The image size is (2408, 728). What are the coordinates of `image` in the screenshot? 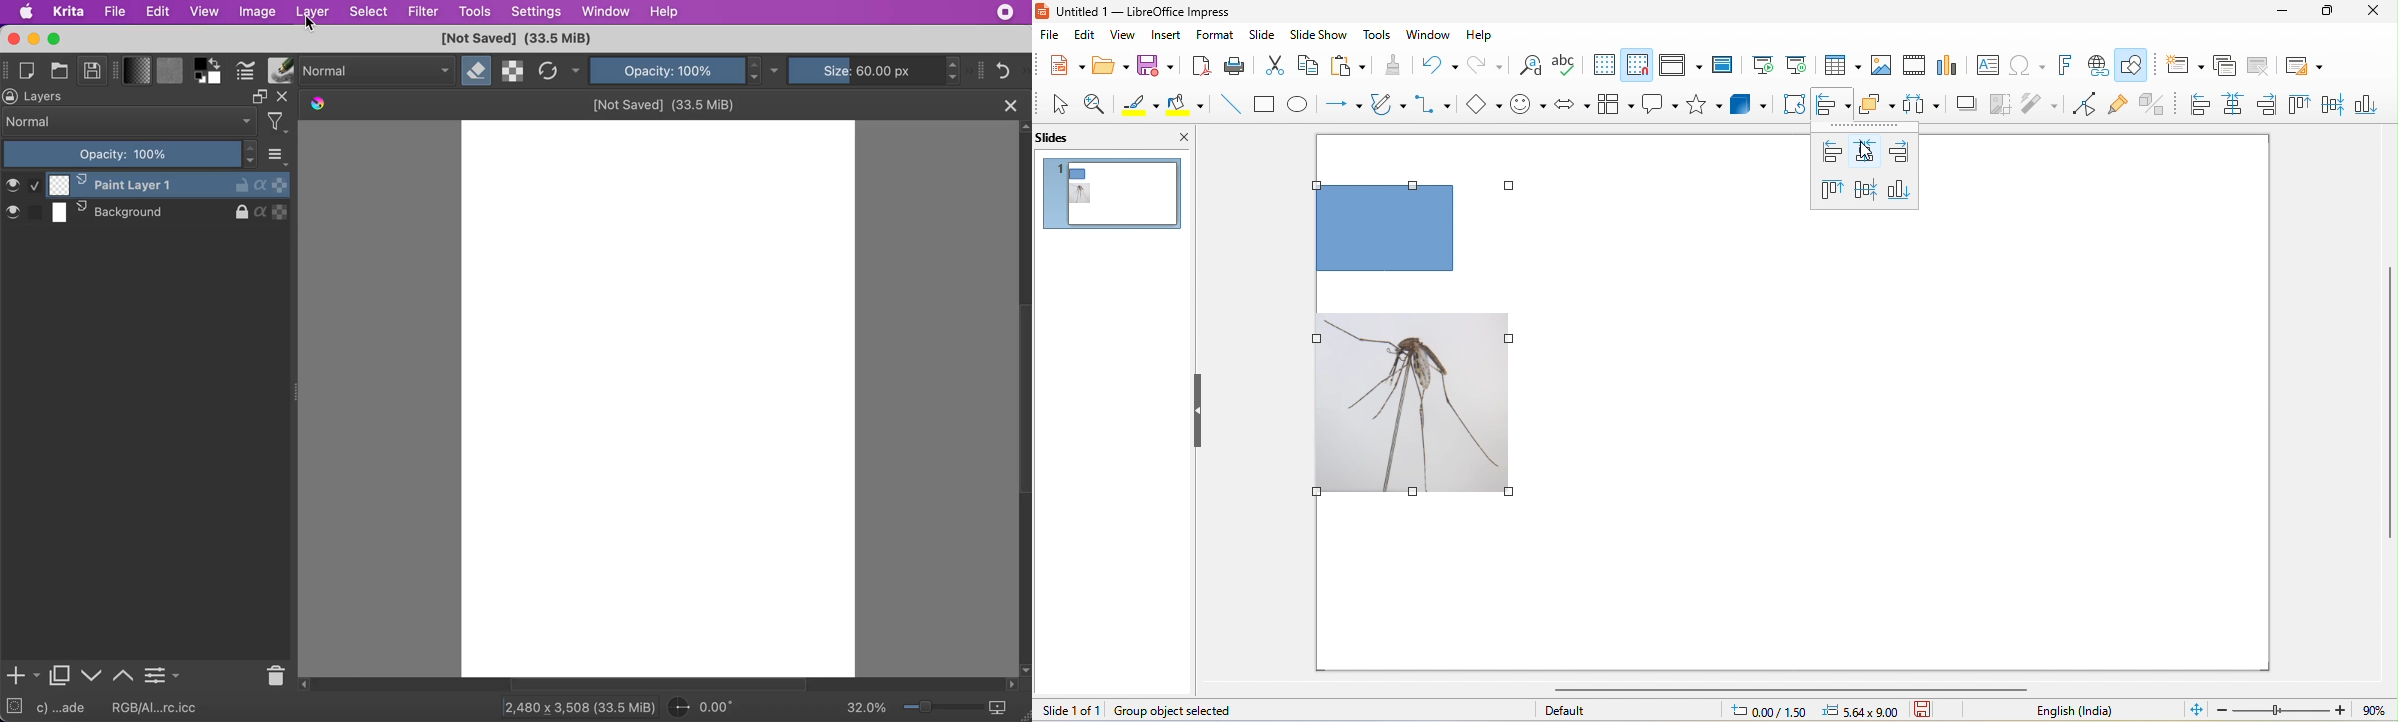 It's located at (257, 12).